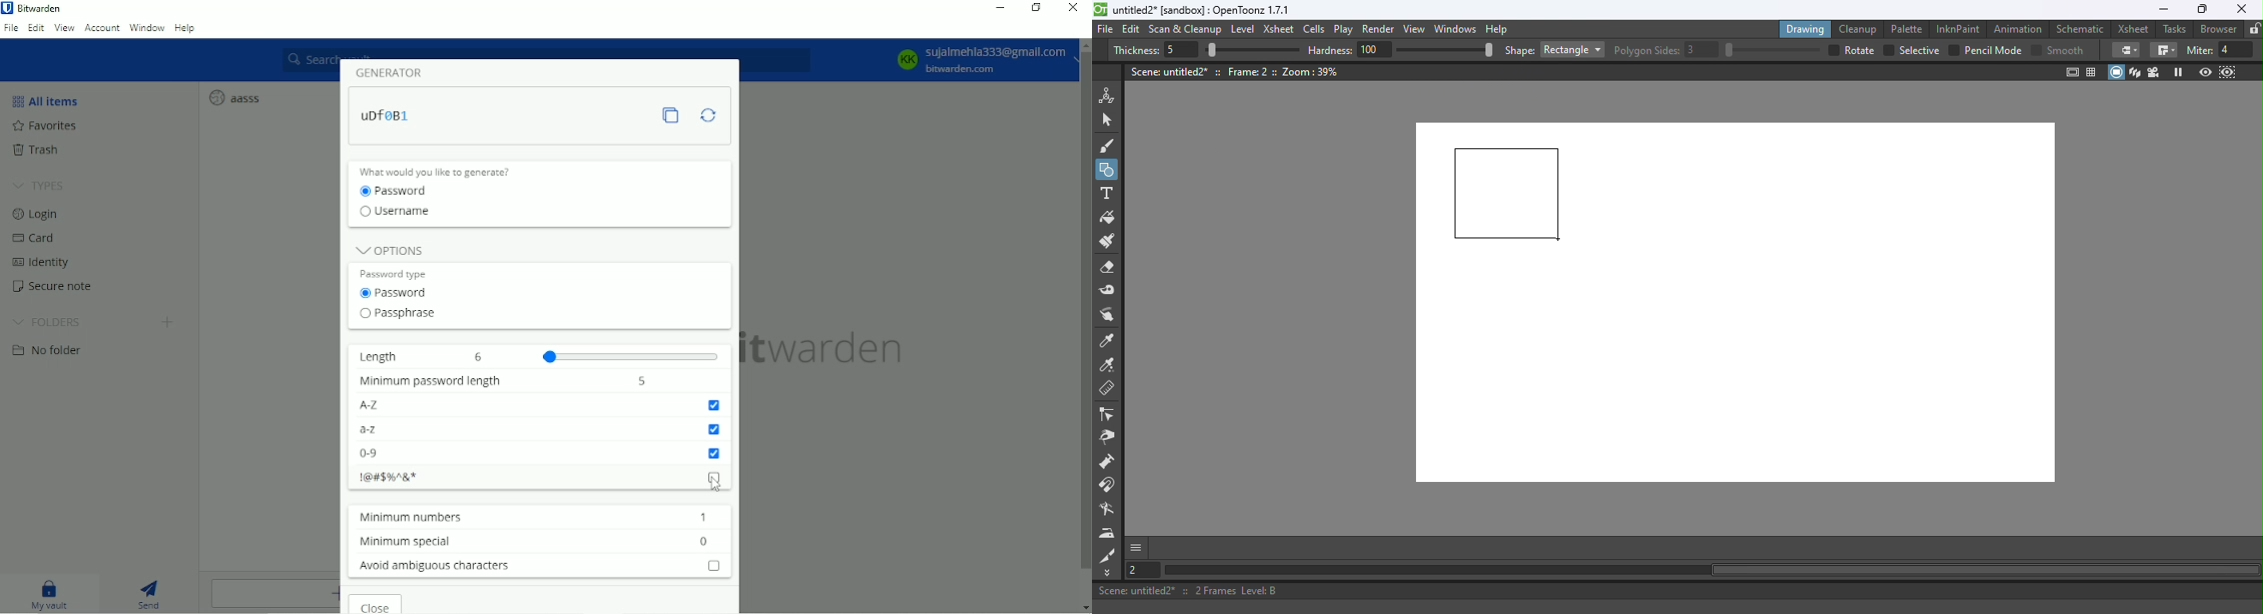 The height and width of the screenshot is (616, 2268). What do you see at coordinates (671, 116) in the screenshot?
I see `Copy password` at bounding box center [671, 116].